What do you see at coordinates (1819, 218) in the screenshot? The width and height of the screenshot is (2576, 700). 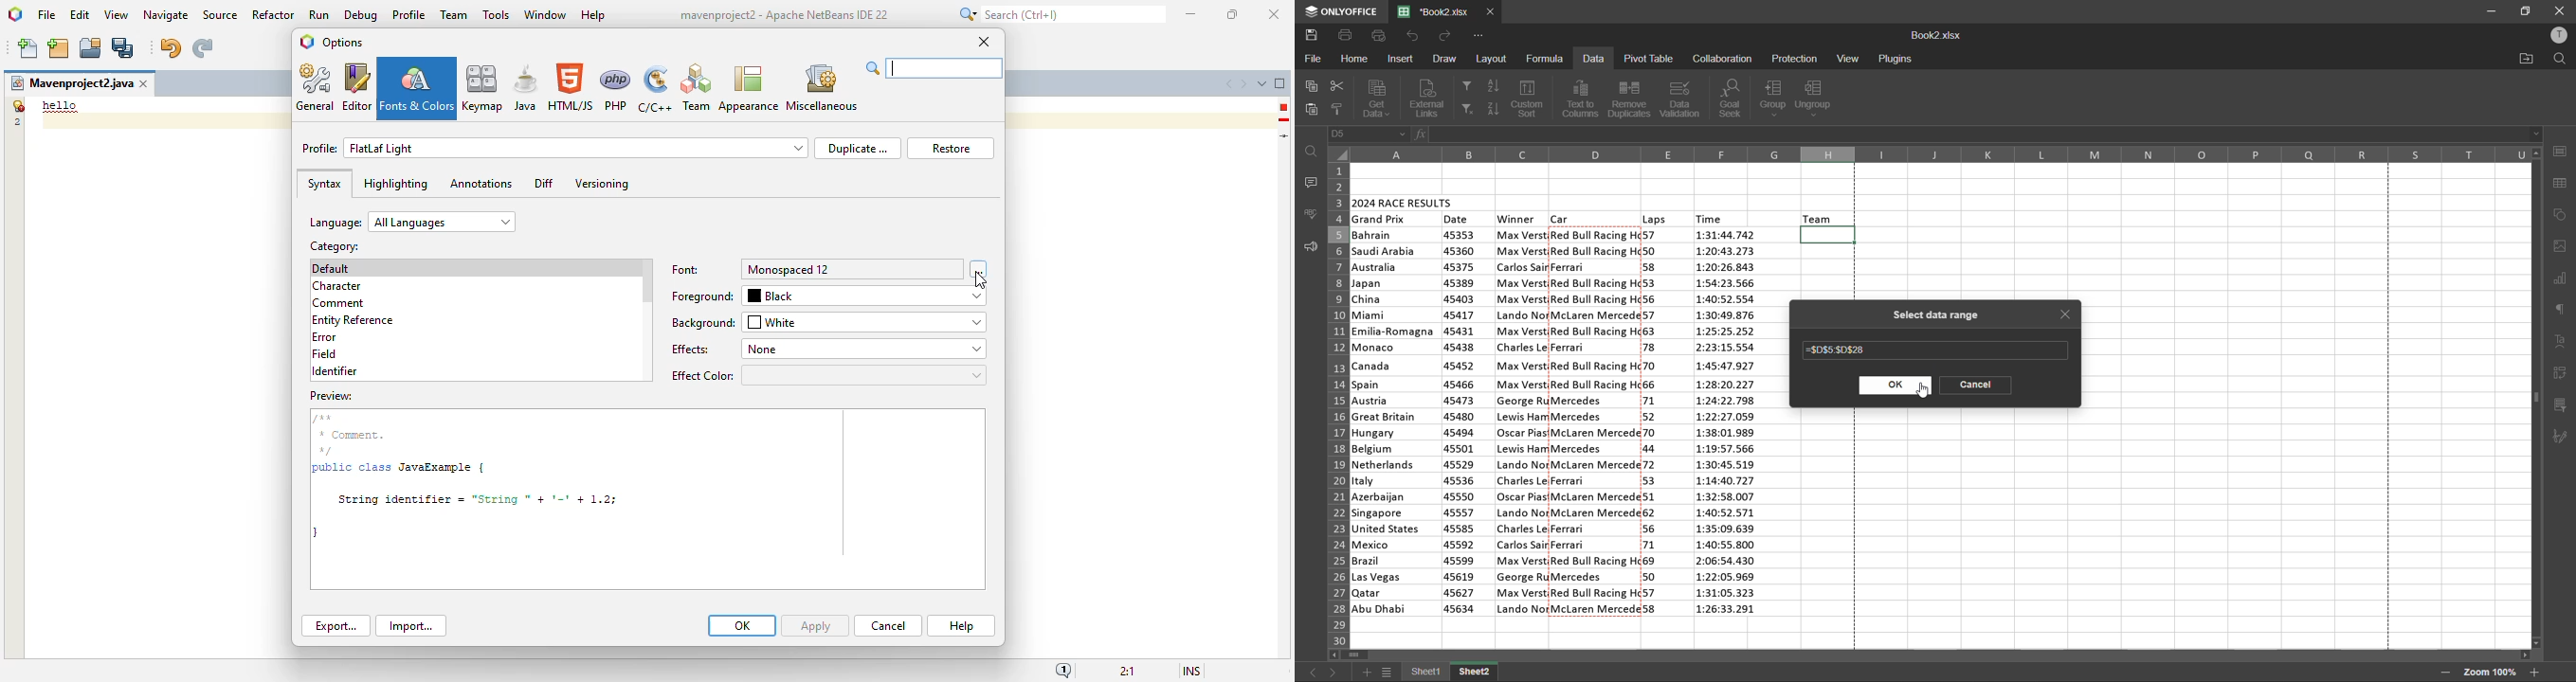 I see `team` at bounding box center [1819, 218].